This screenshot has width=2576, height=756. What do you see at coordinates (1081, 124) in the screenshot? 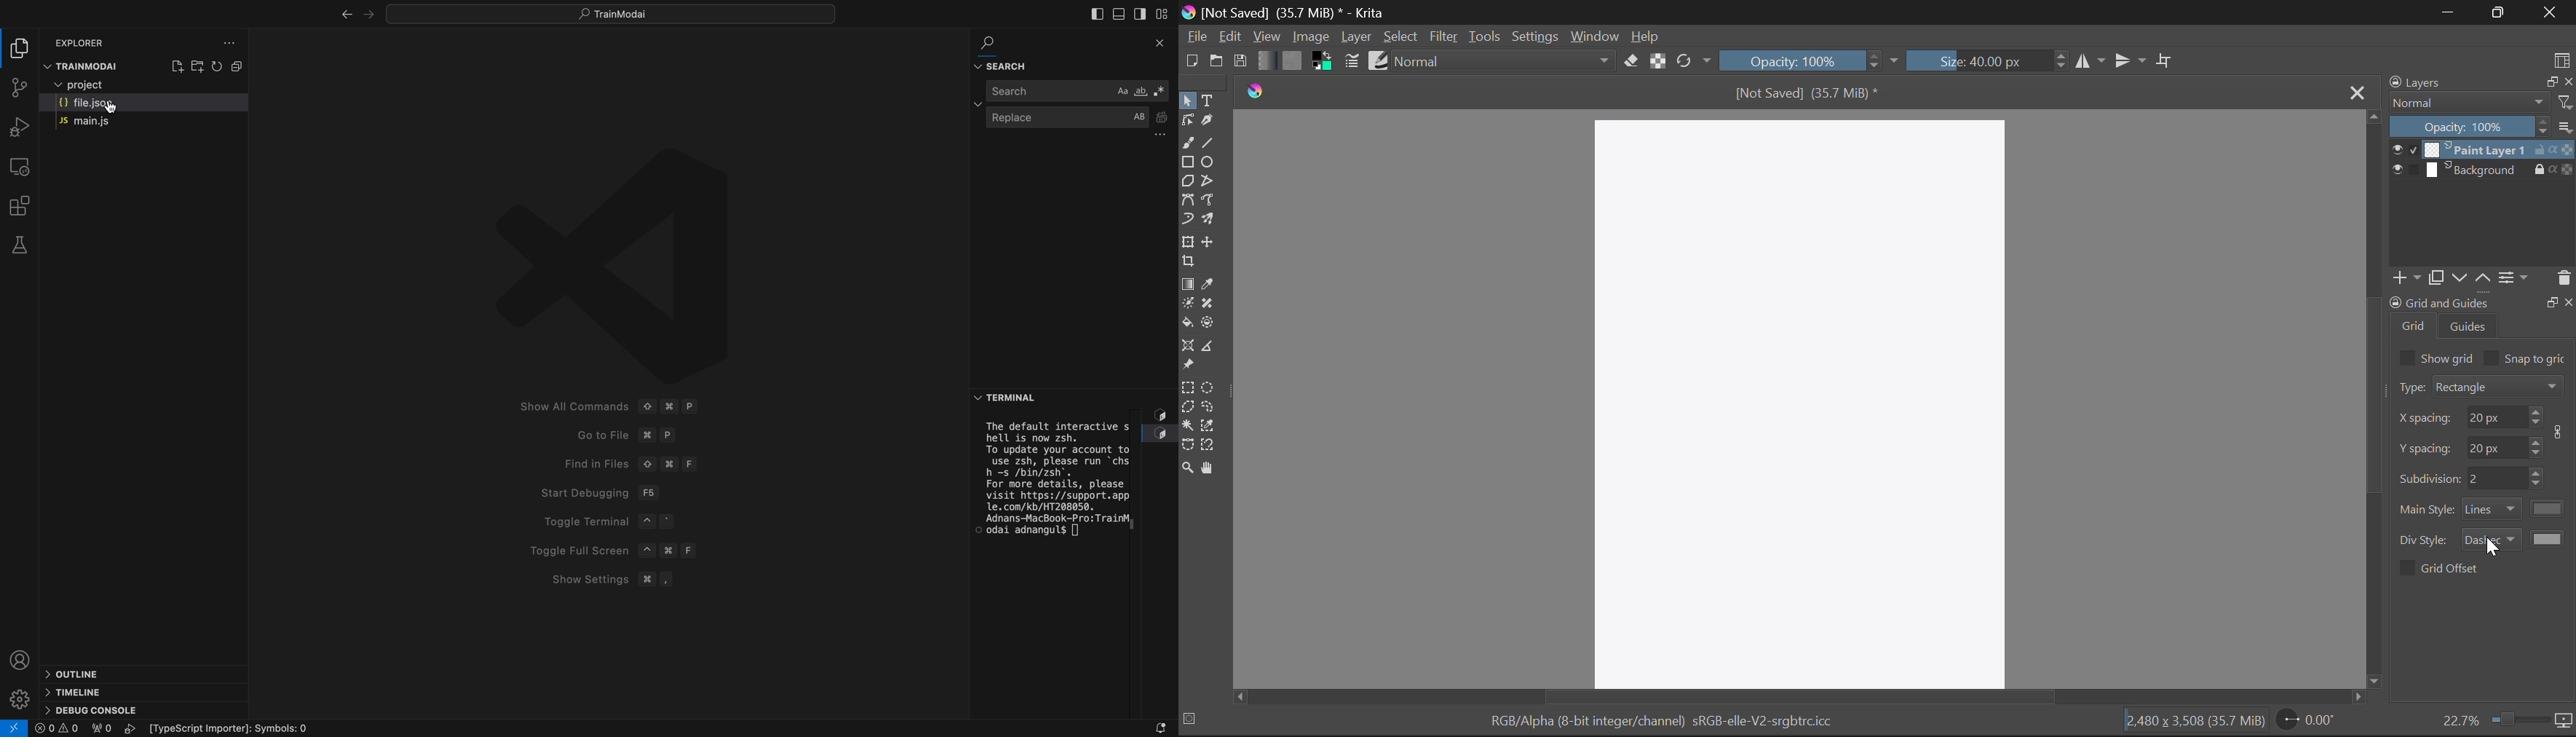
I see `replace` at bounding box center [1081, 124].